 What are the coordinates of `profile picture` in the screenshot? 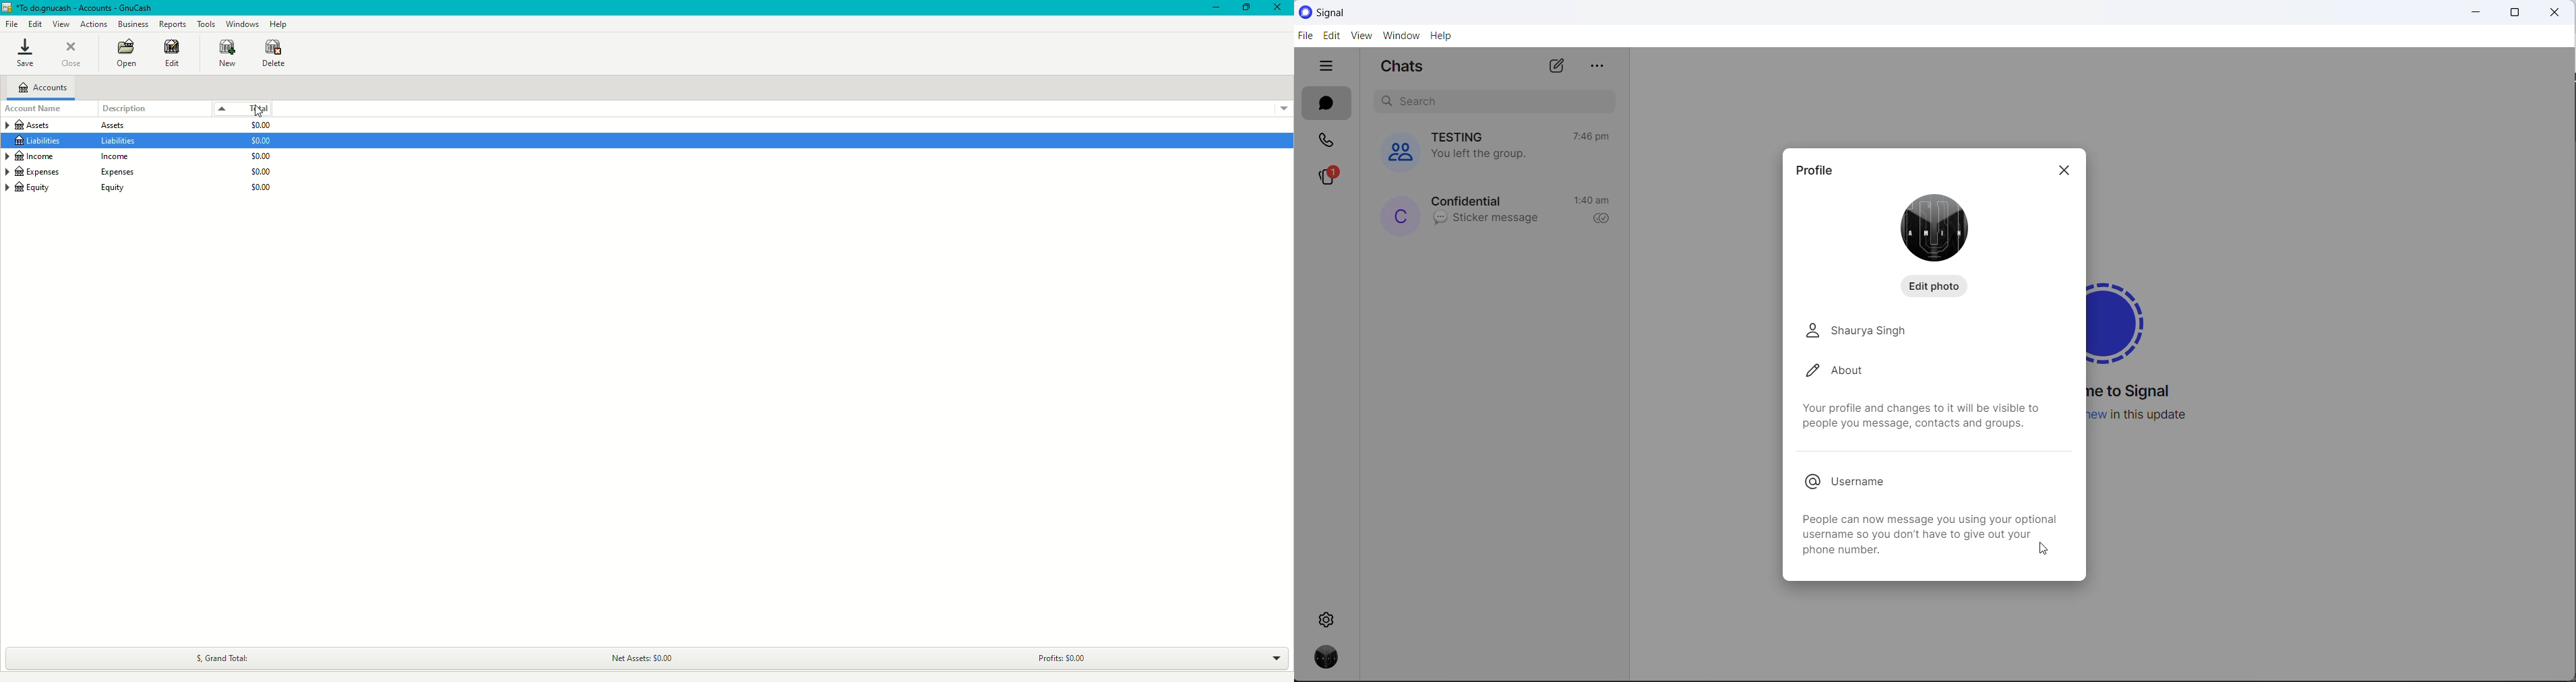 It's located at (1401, 215).